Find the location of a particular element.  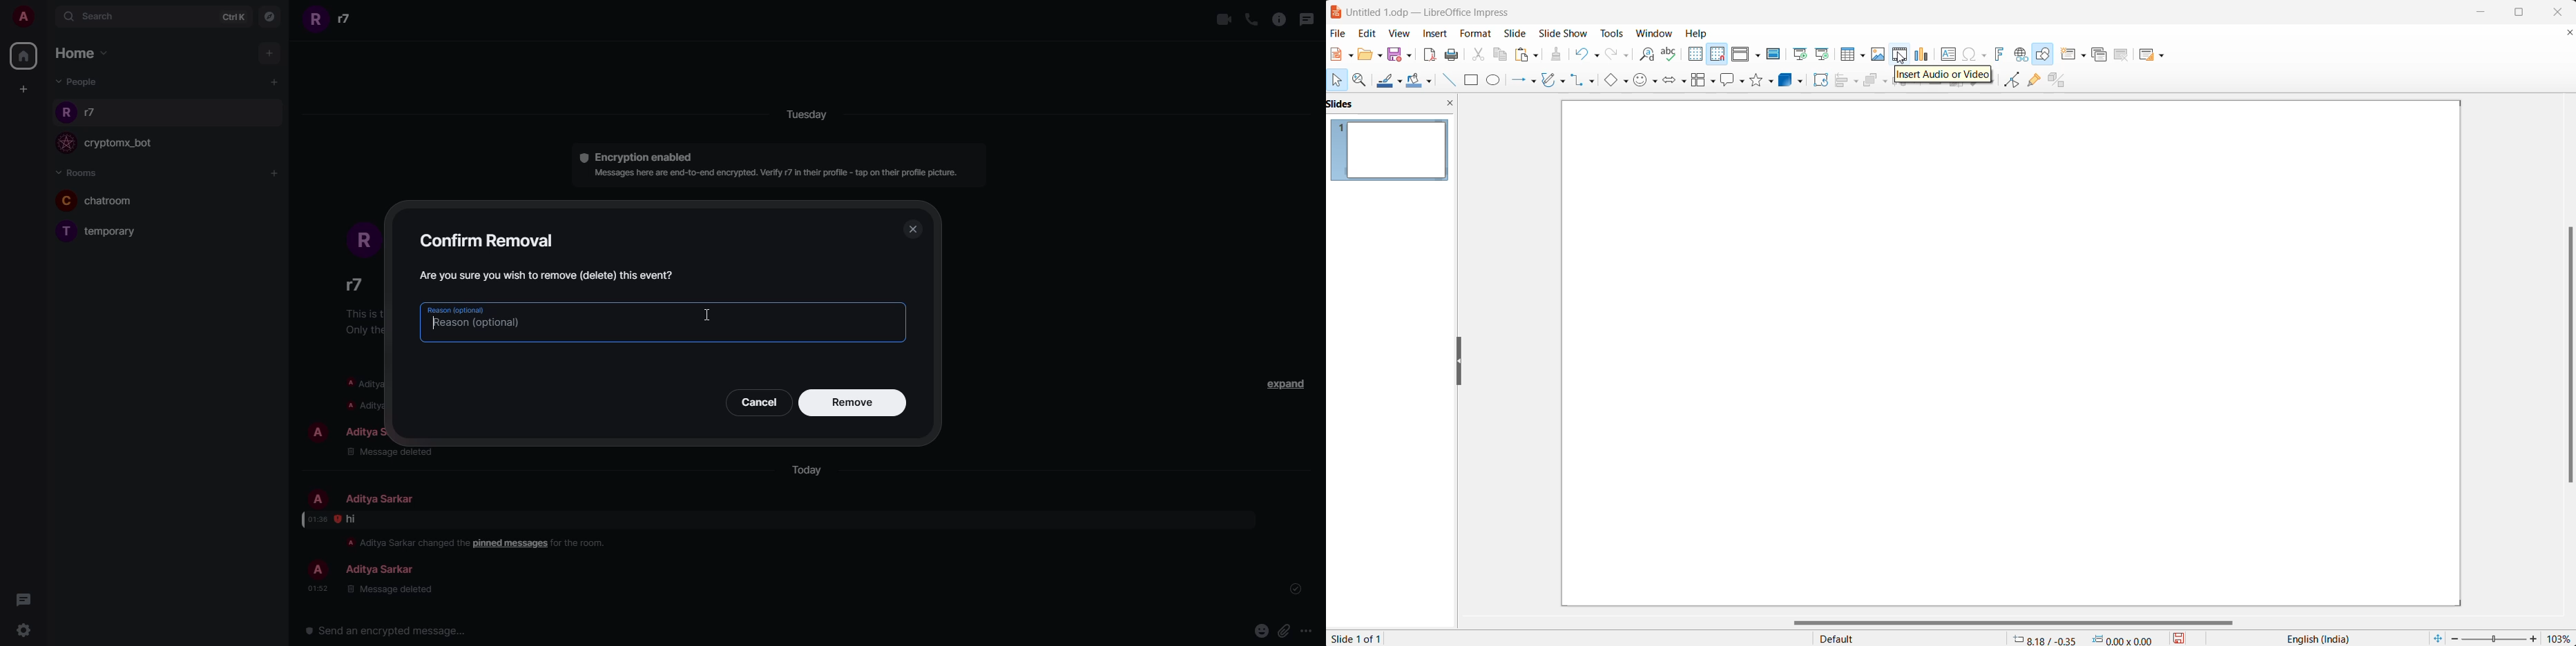

line color options dropdown button is located at coordinates (1403, 81).